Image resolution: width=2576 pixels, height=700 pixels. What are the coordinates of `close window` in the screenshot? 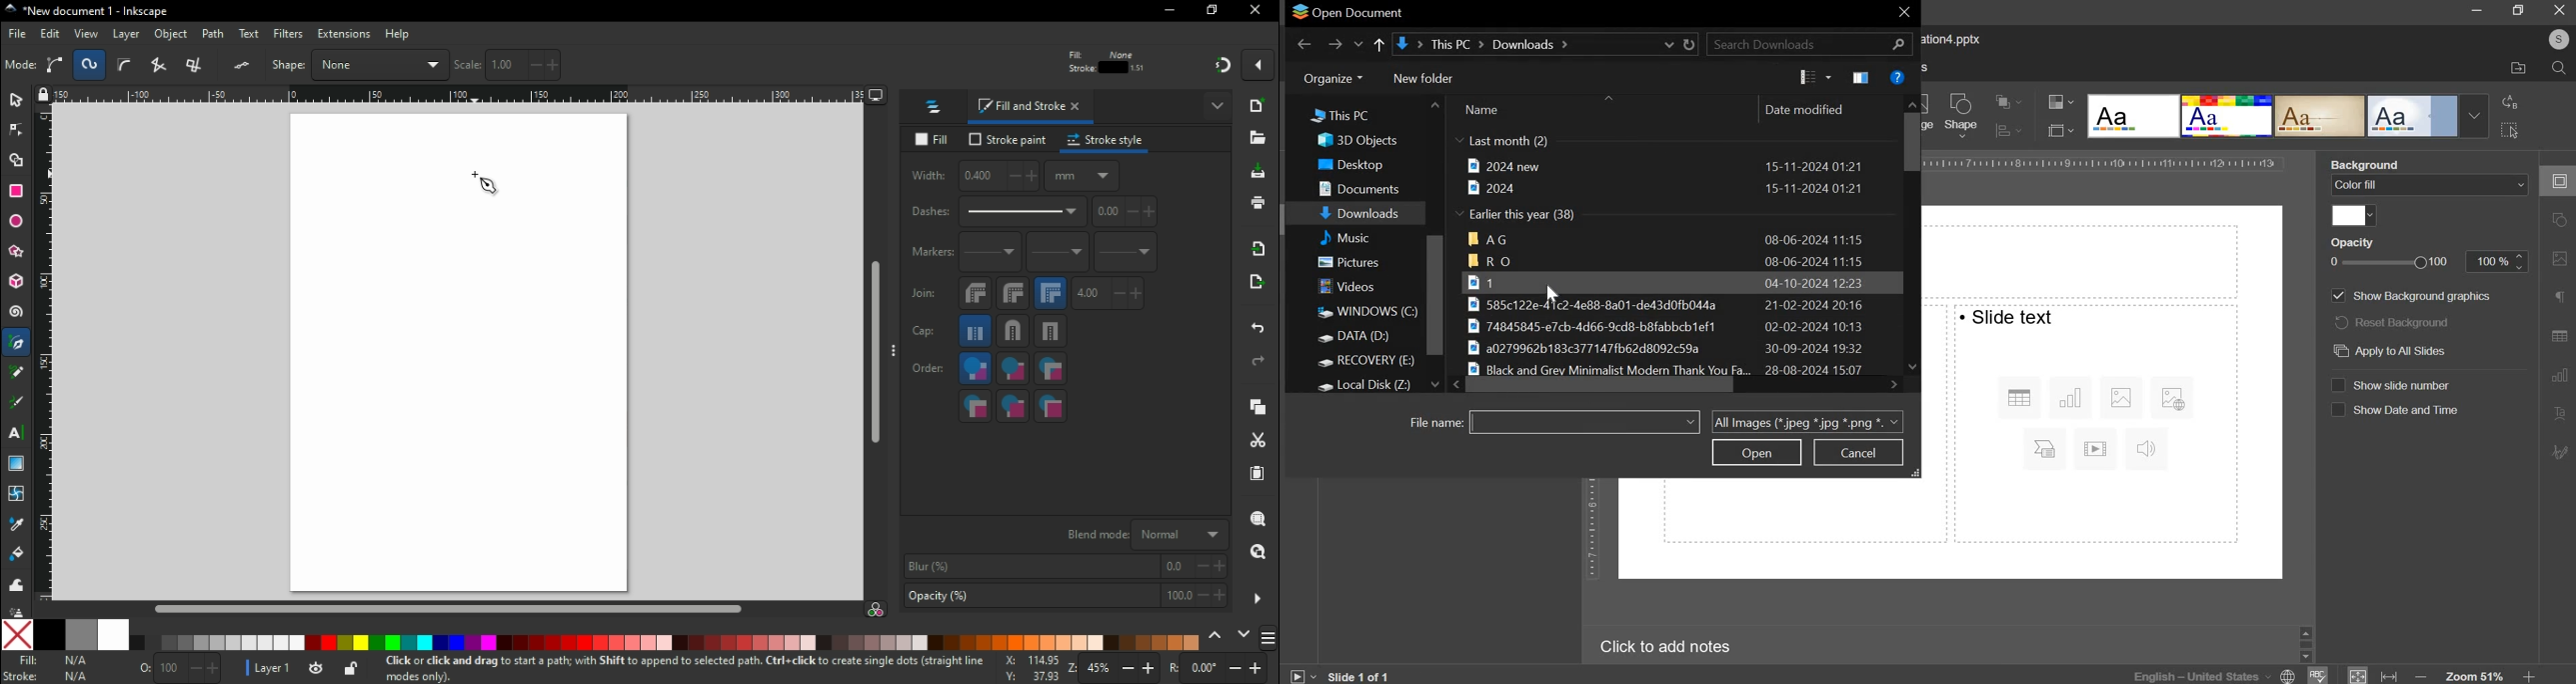 It's located at (1258, 11).